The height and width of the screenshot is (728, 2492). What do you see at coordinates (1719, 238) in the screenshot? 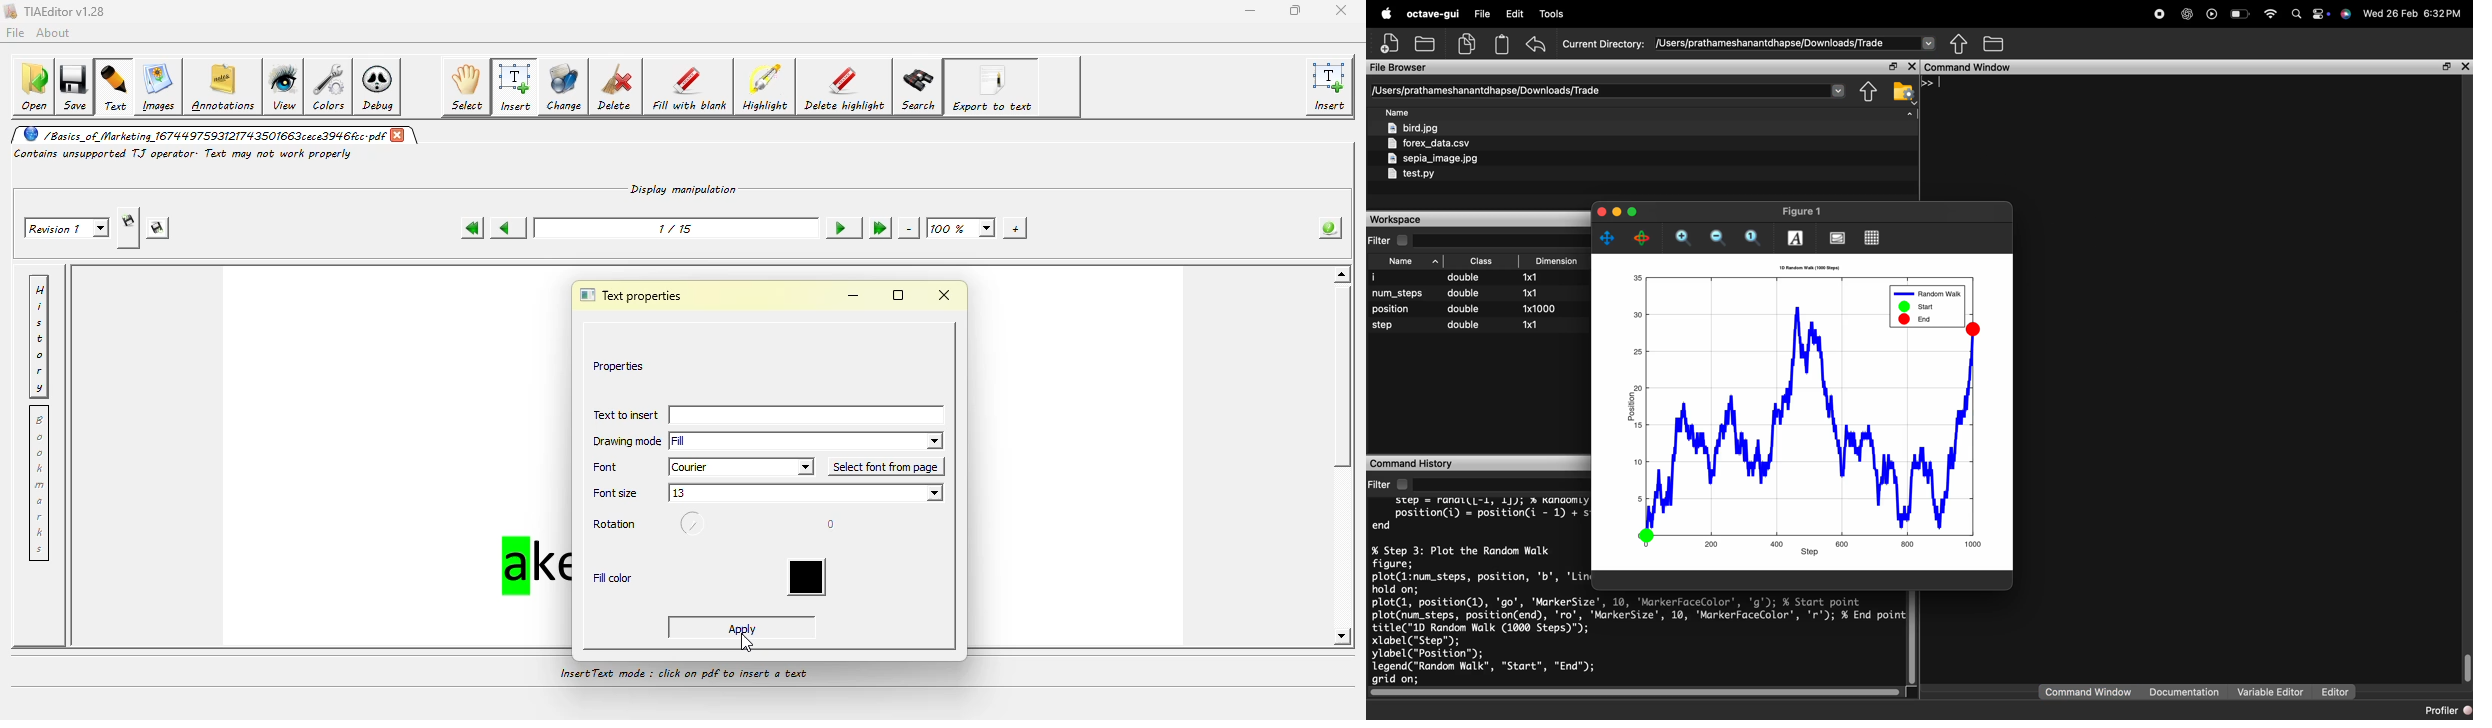
I see `zoom out` at bounding box center [1719, 238].